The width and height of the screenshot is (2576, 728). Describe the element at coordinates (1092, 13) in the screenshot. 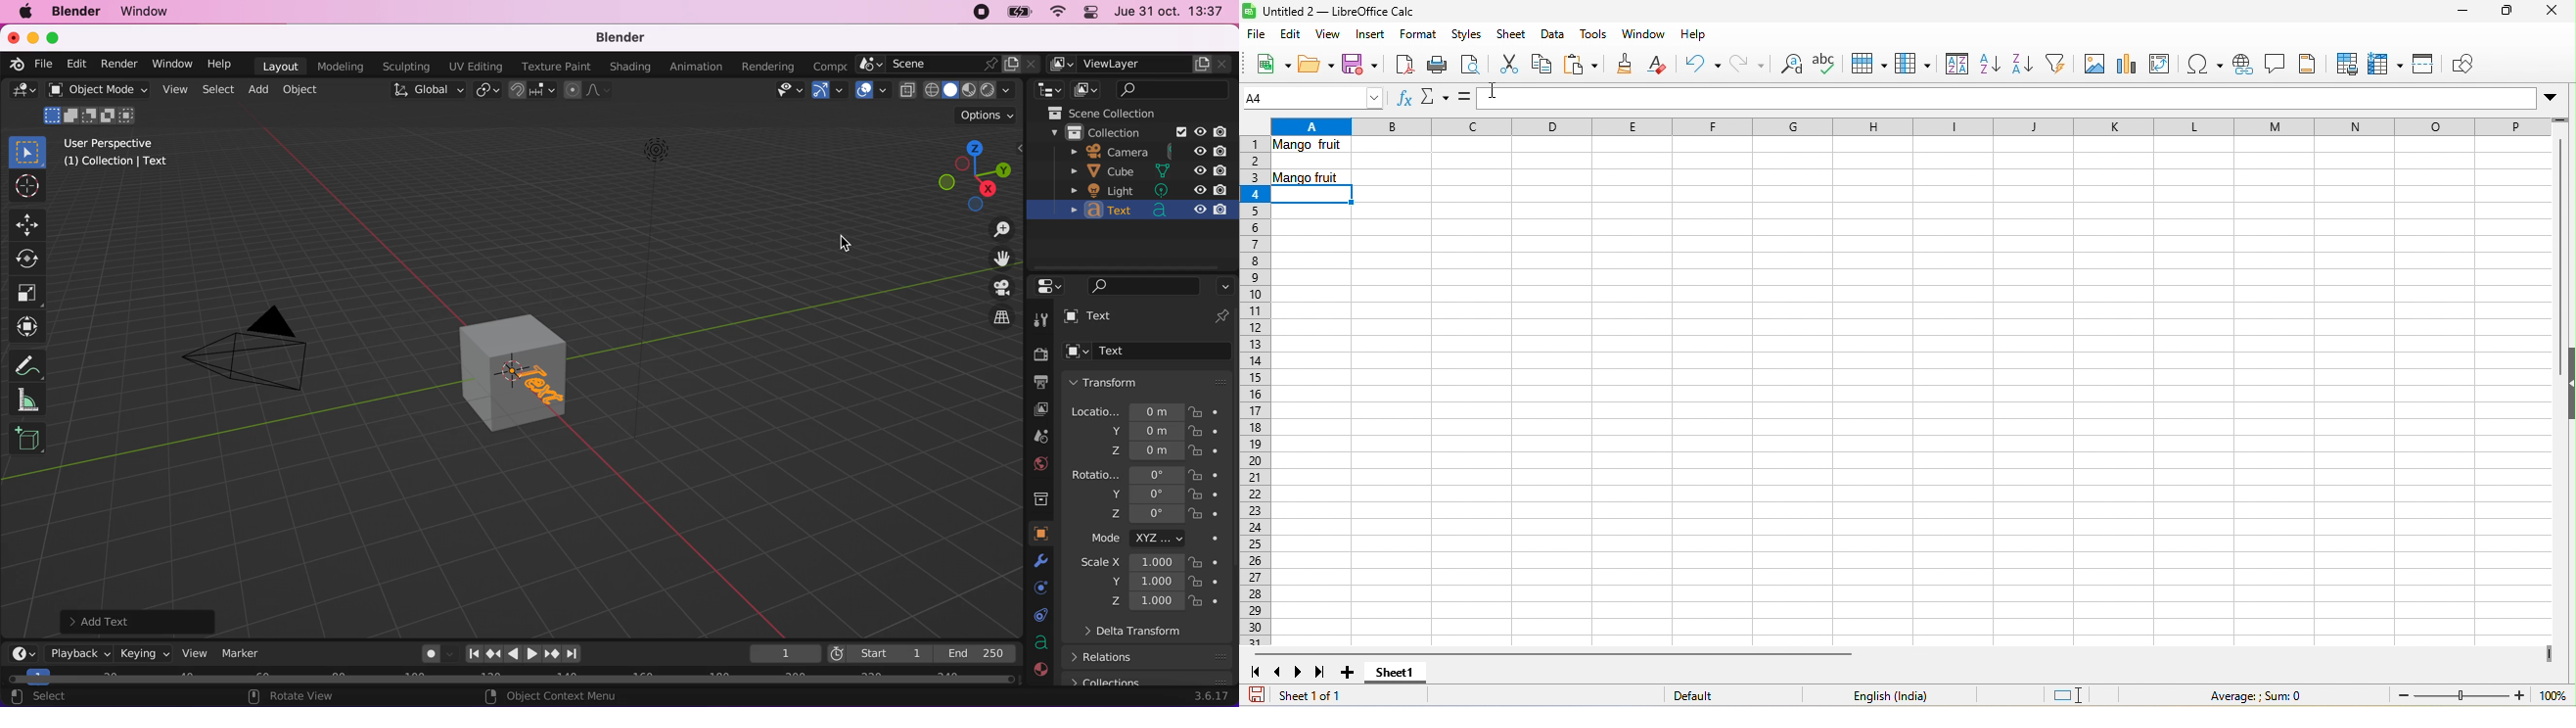

I see `panel control` at that location.